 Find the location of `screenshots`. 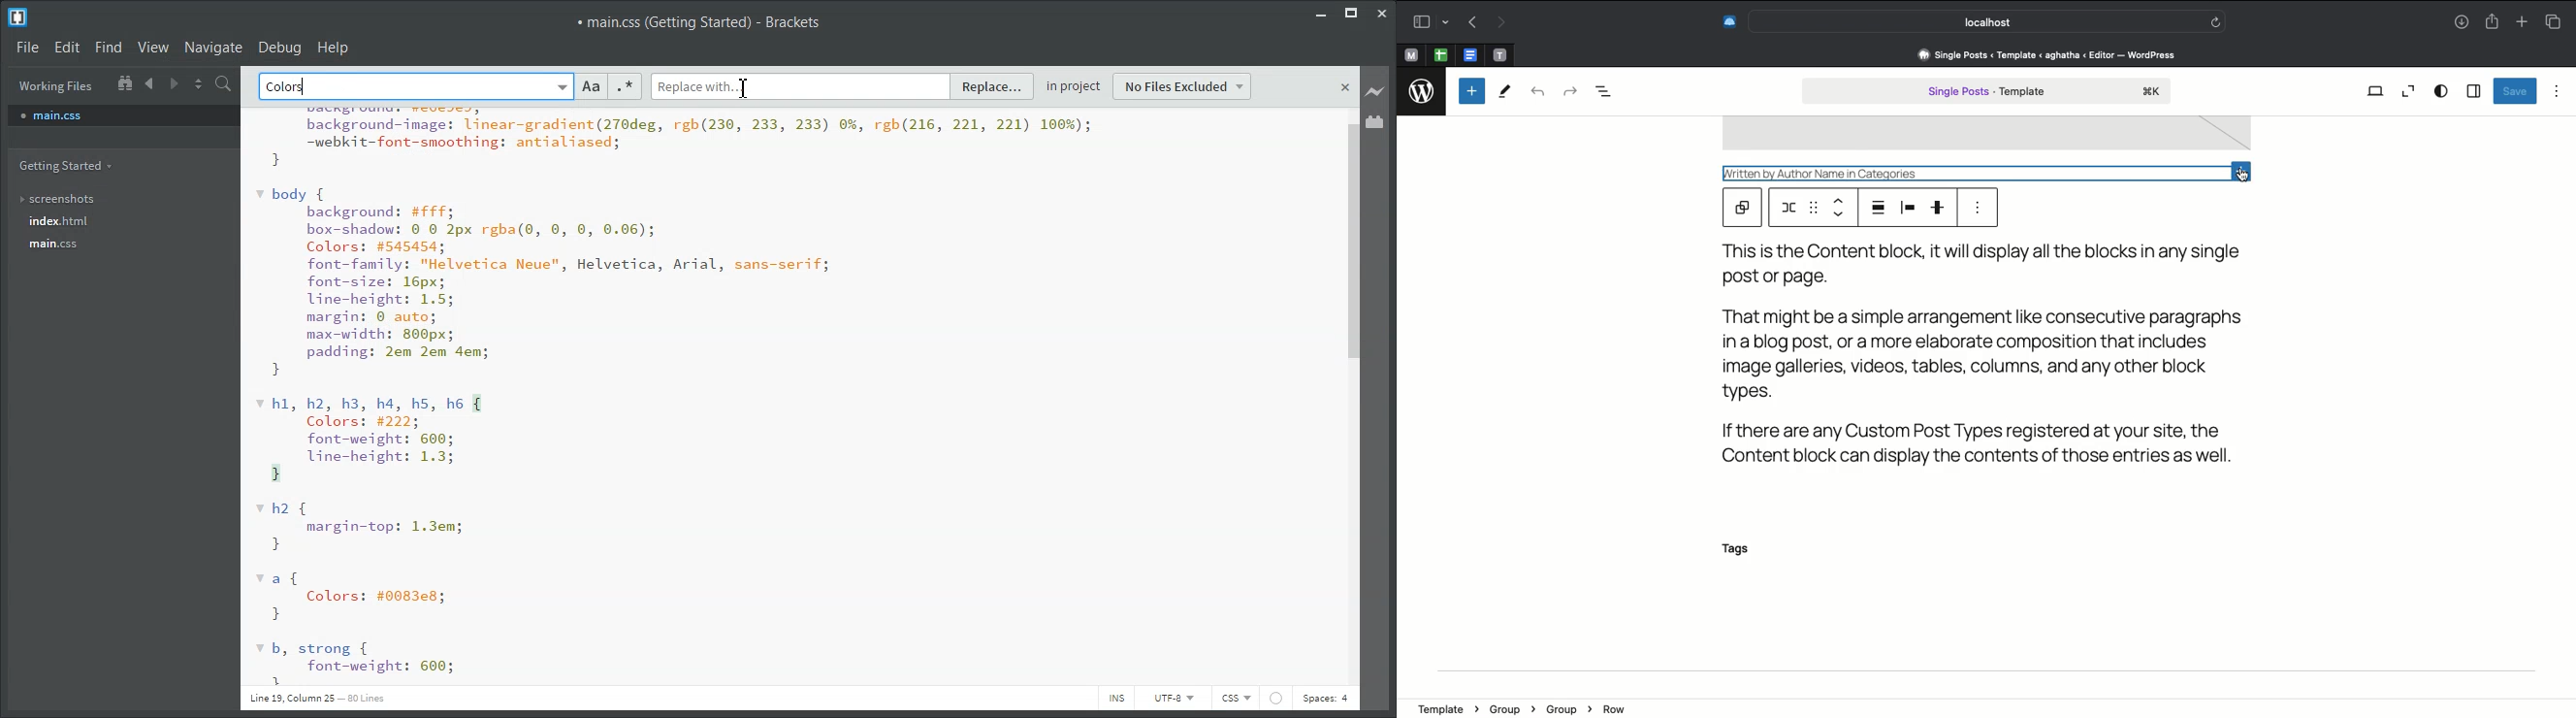

screenshots is located at coordinates (70, 200).